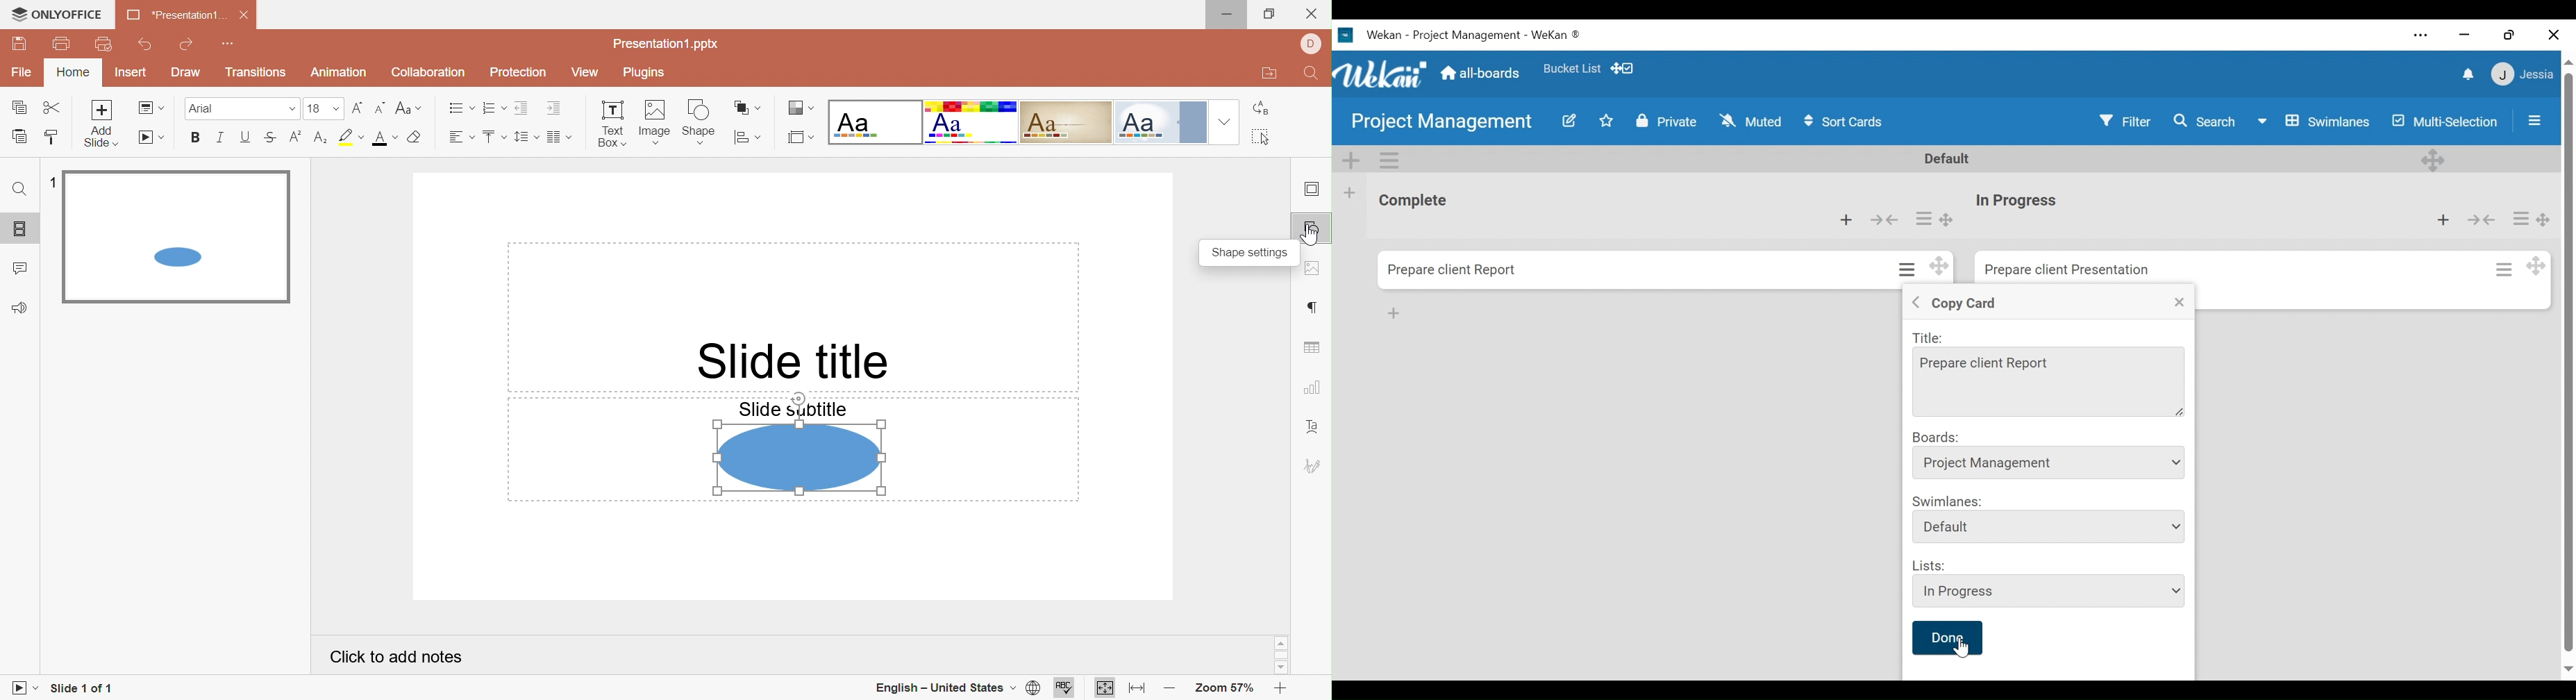 Image resolution: width=2576 pixels, height=700 pixels. I want to click on File, so click(22, 73).